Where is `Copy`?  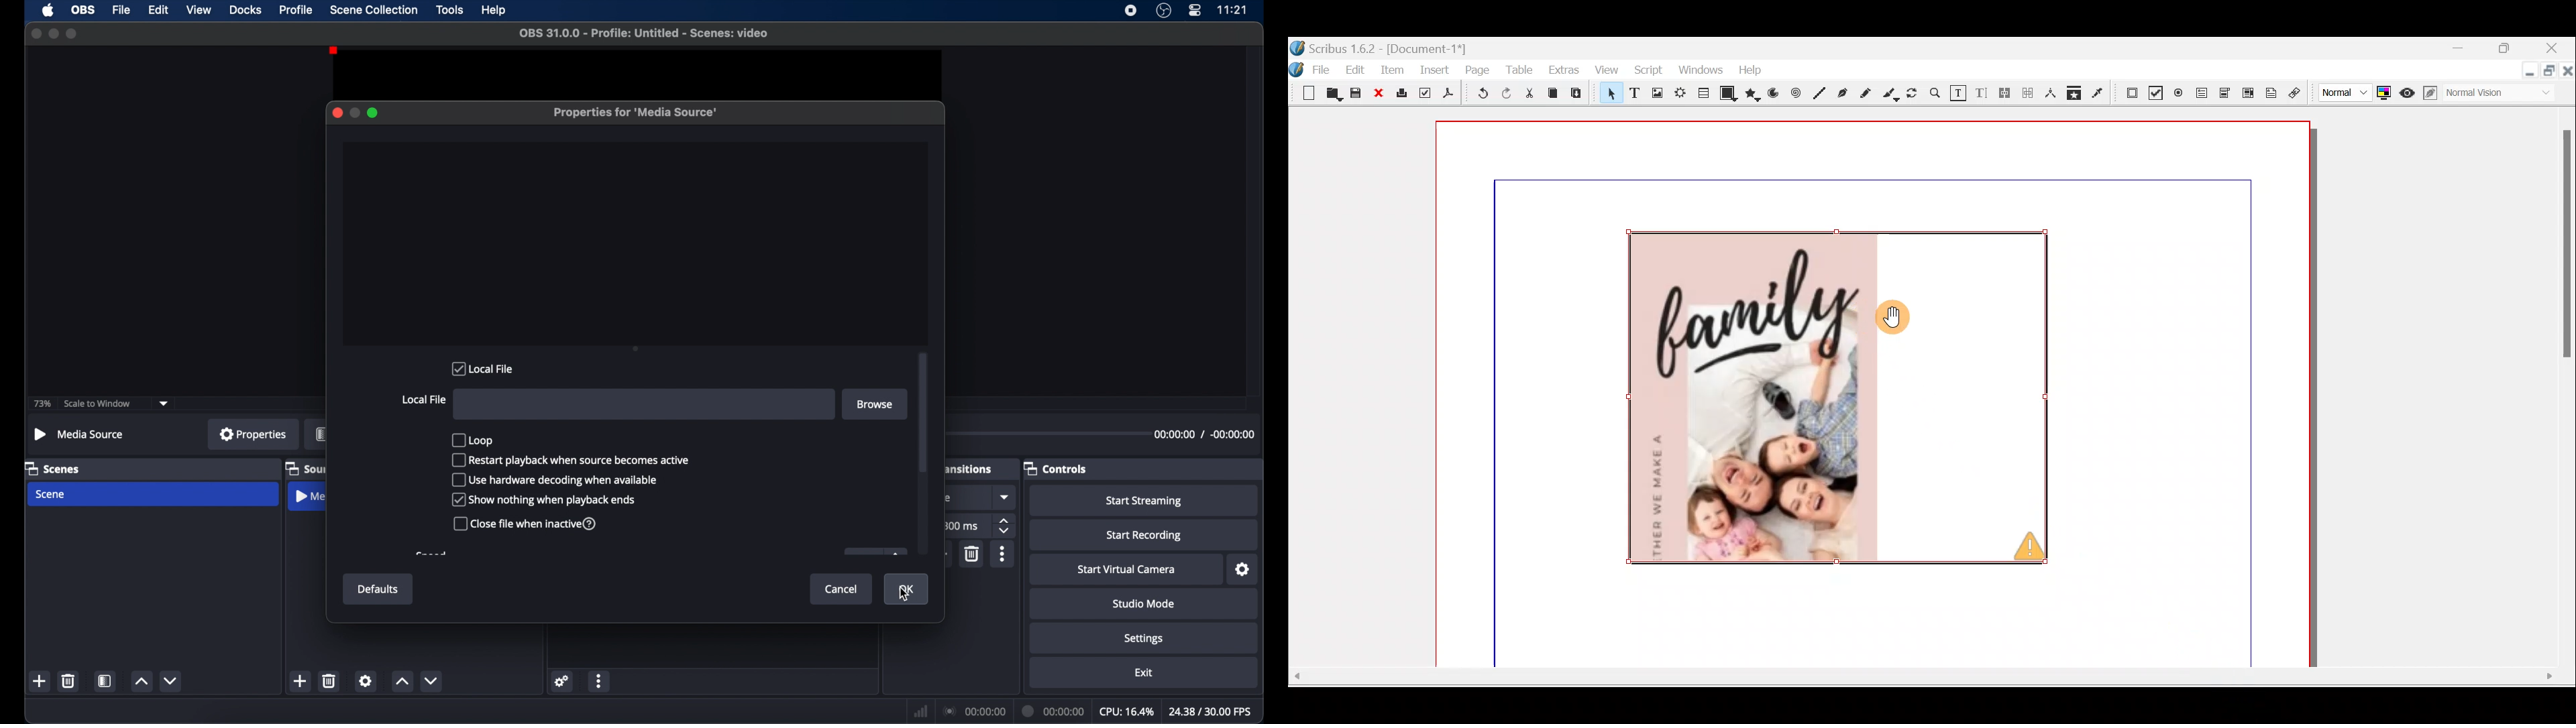 Copy is located at coordinates (1553, 93).